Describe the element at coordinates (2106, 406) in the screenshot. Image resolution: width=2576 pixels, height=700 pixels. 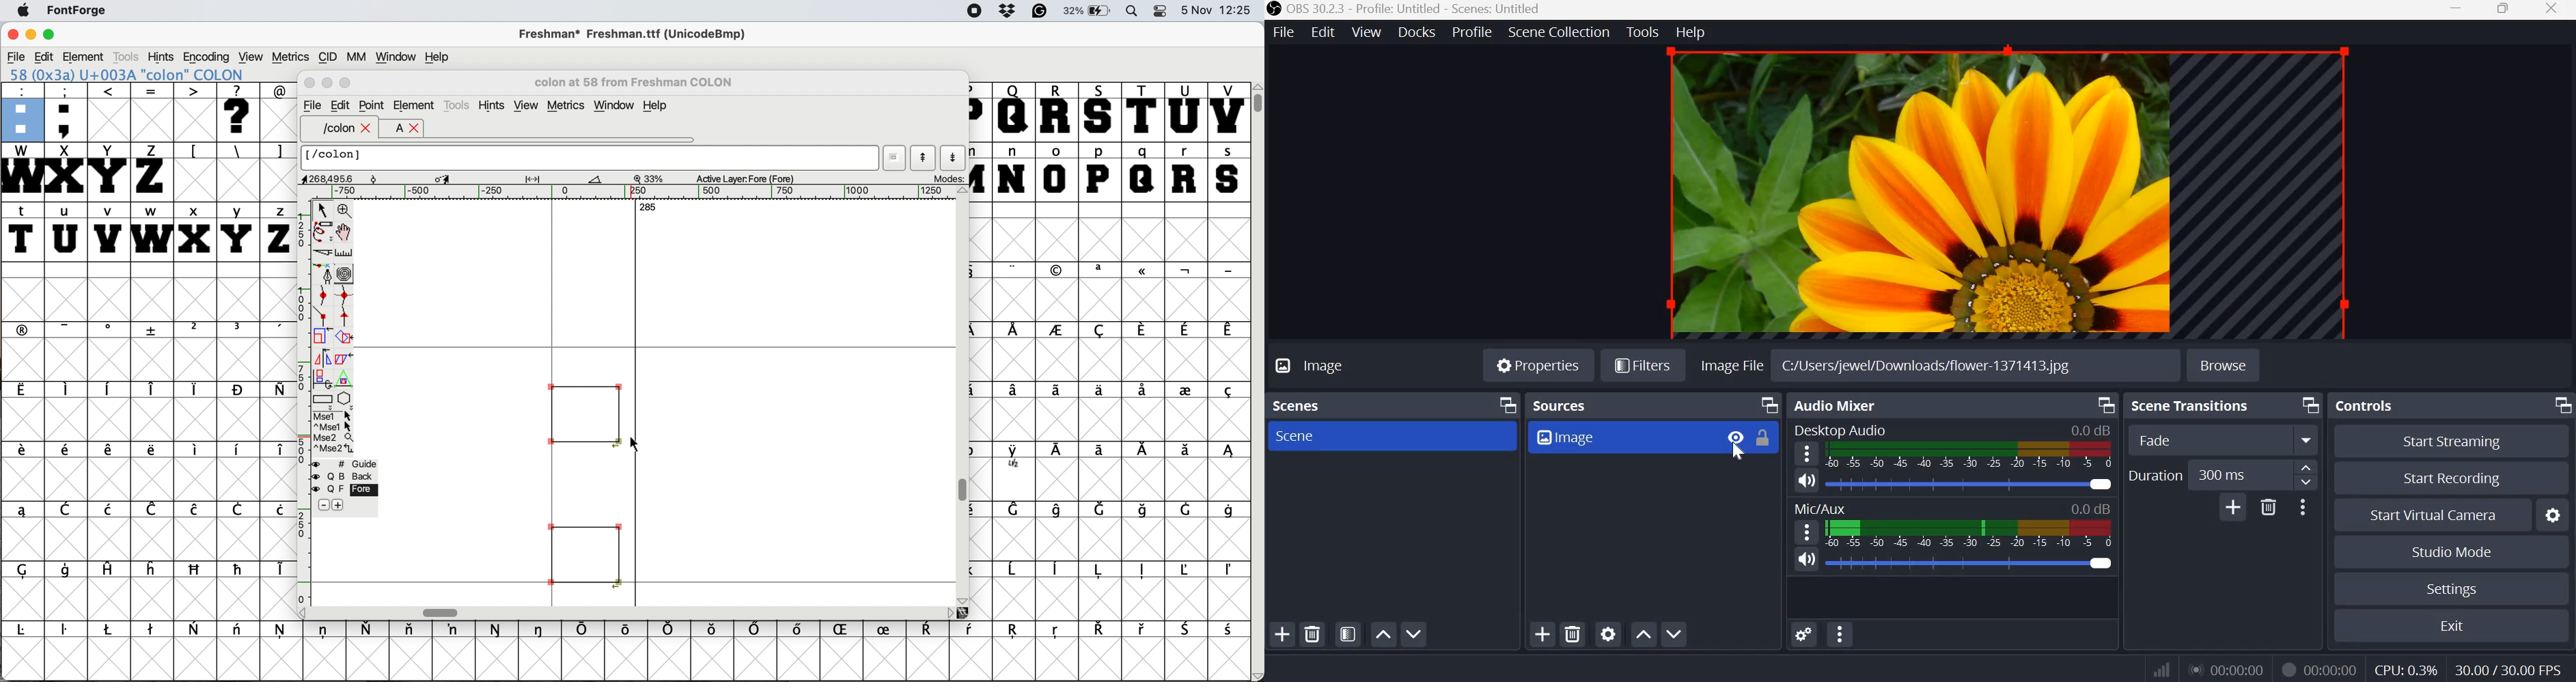
I see `Dock Options icon` at that location.